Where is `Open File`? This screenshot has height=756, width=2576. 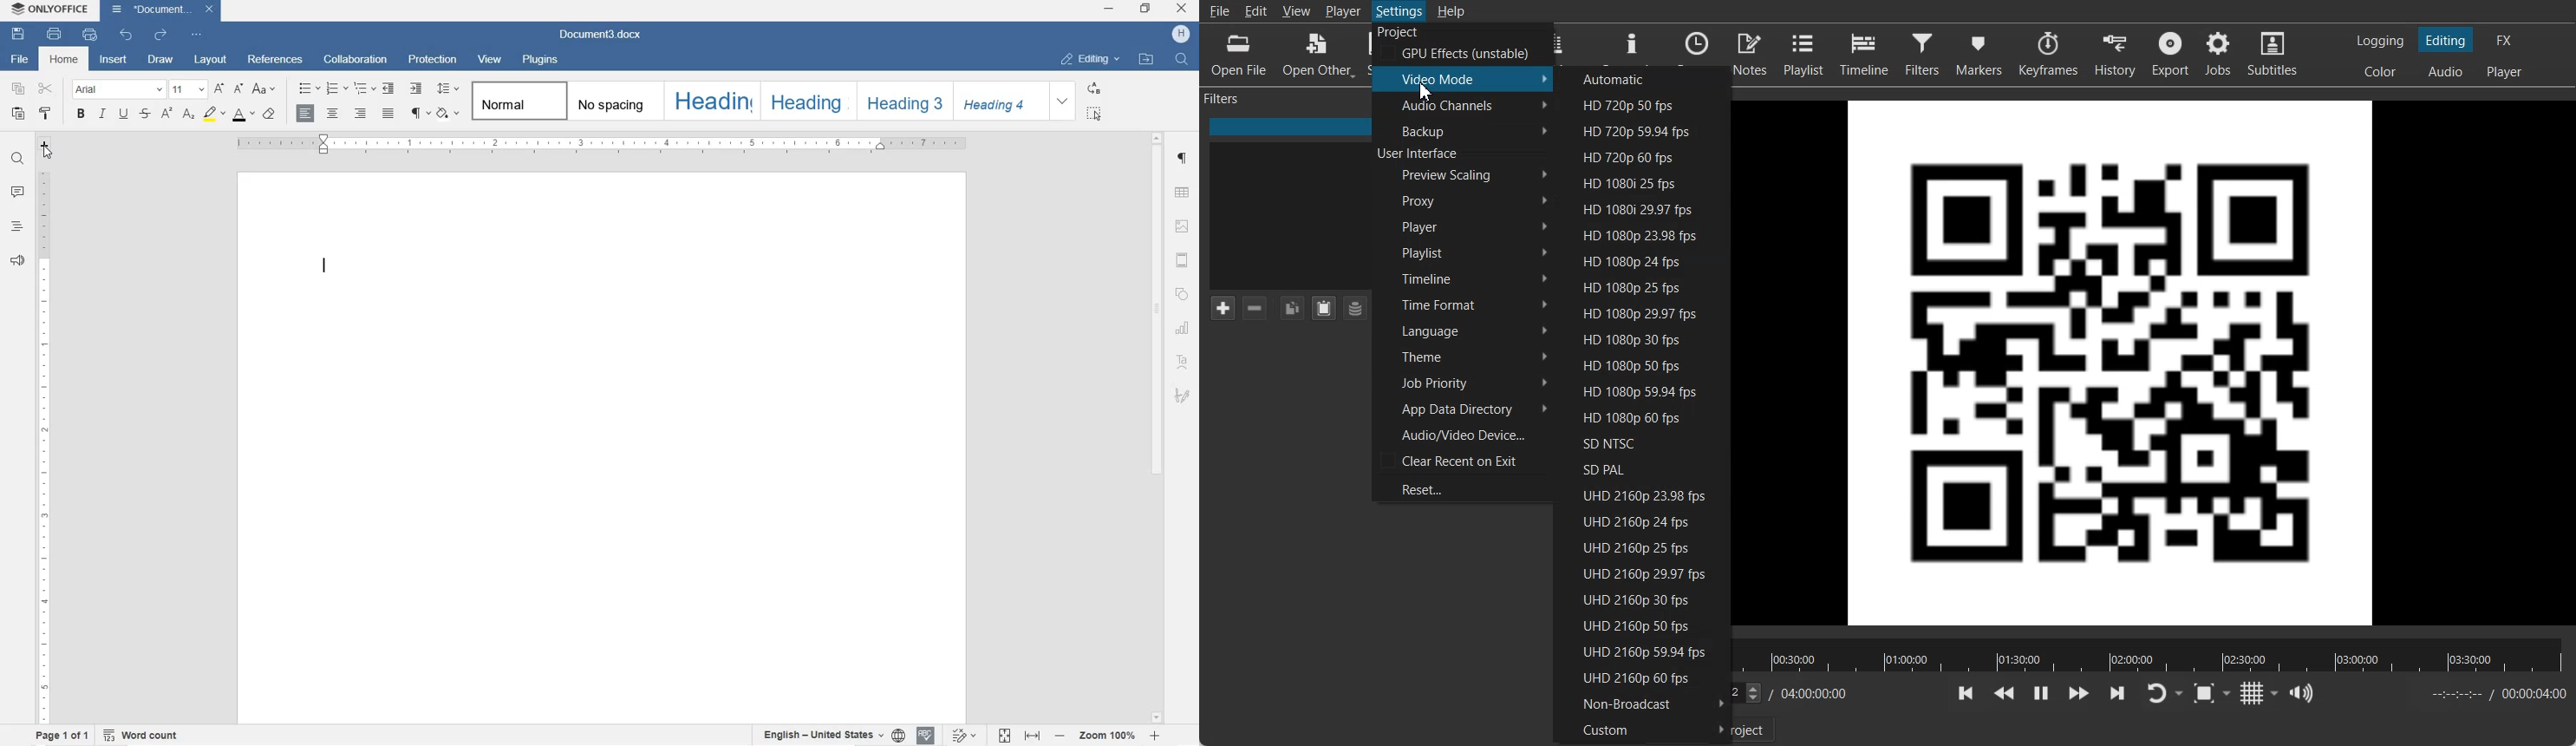
Open File is located at coordinates (1241, 54).